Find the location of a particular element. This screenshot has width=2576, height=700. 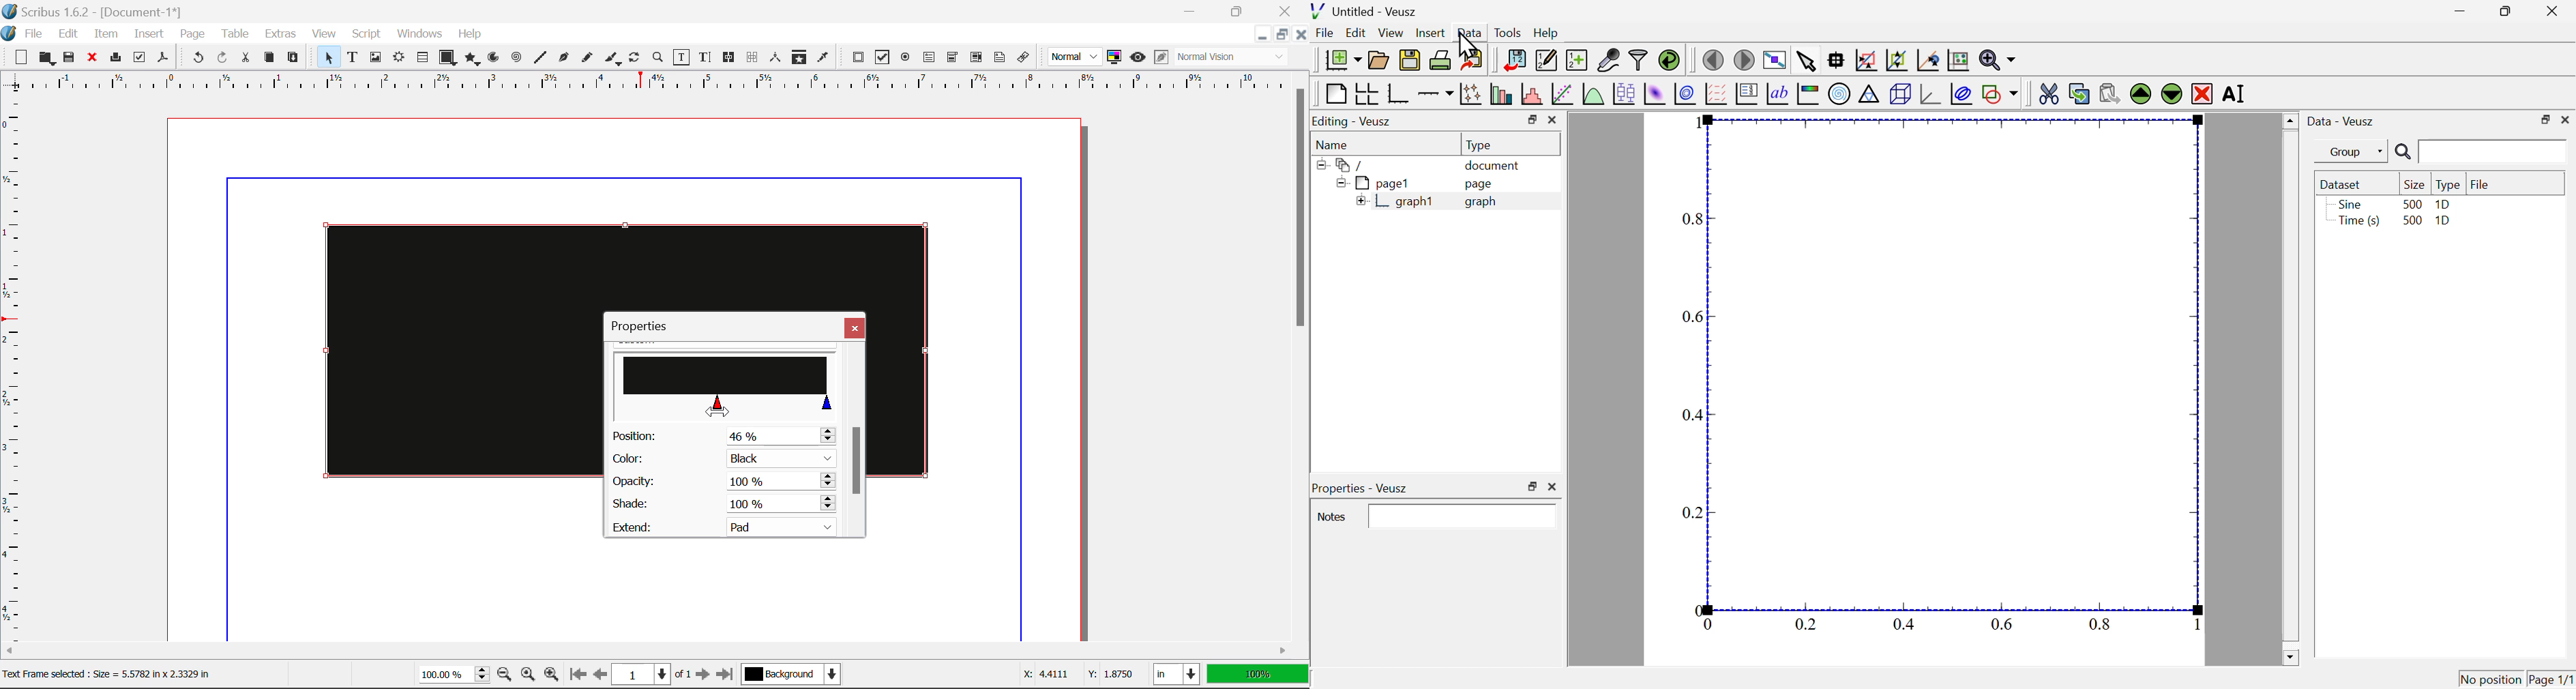

reload linked datasets is located at coordinates (1668, 59).